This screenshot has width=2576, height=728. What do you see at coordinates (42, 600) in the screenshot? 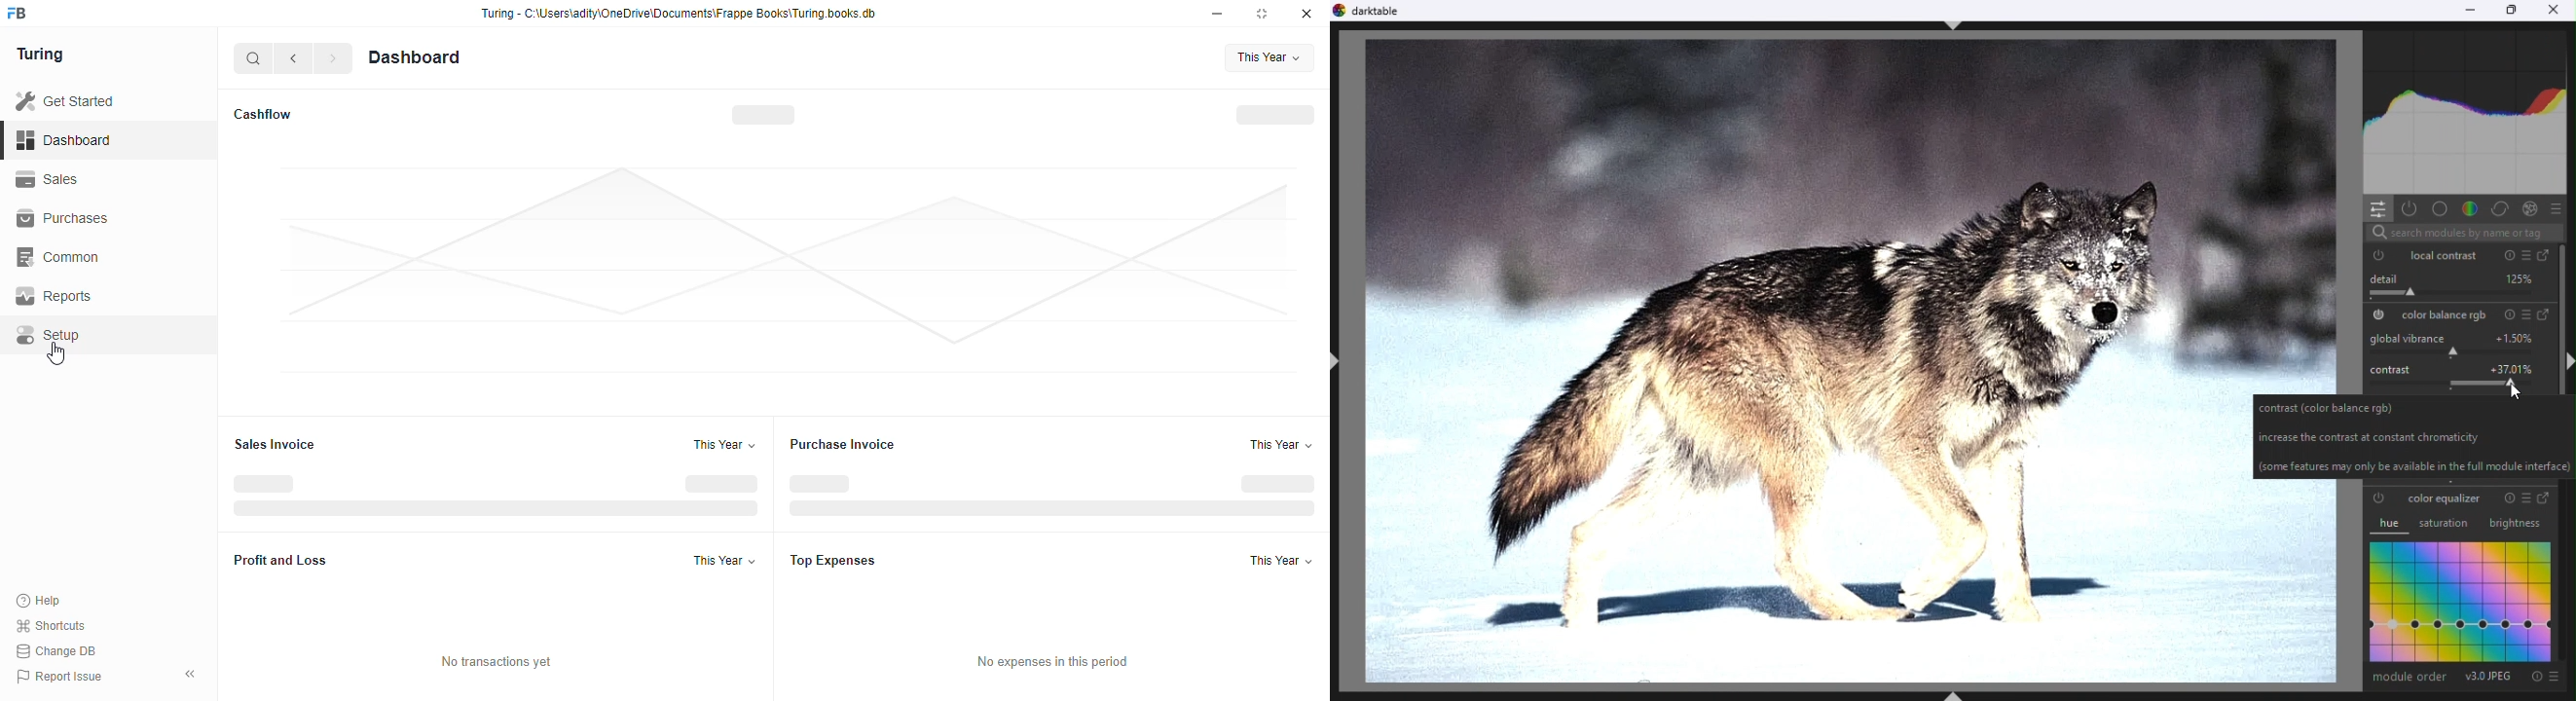
I see `Help` at bounding box center [42, 600].